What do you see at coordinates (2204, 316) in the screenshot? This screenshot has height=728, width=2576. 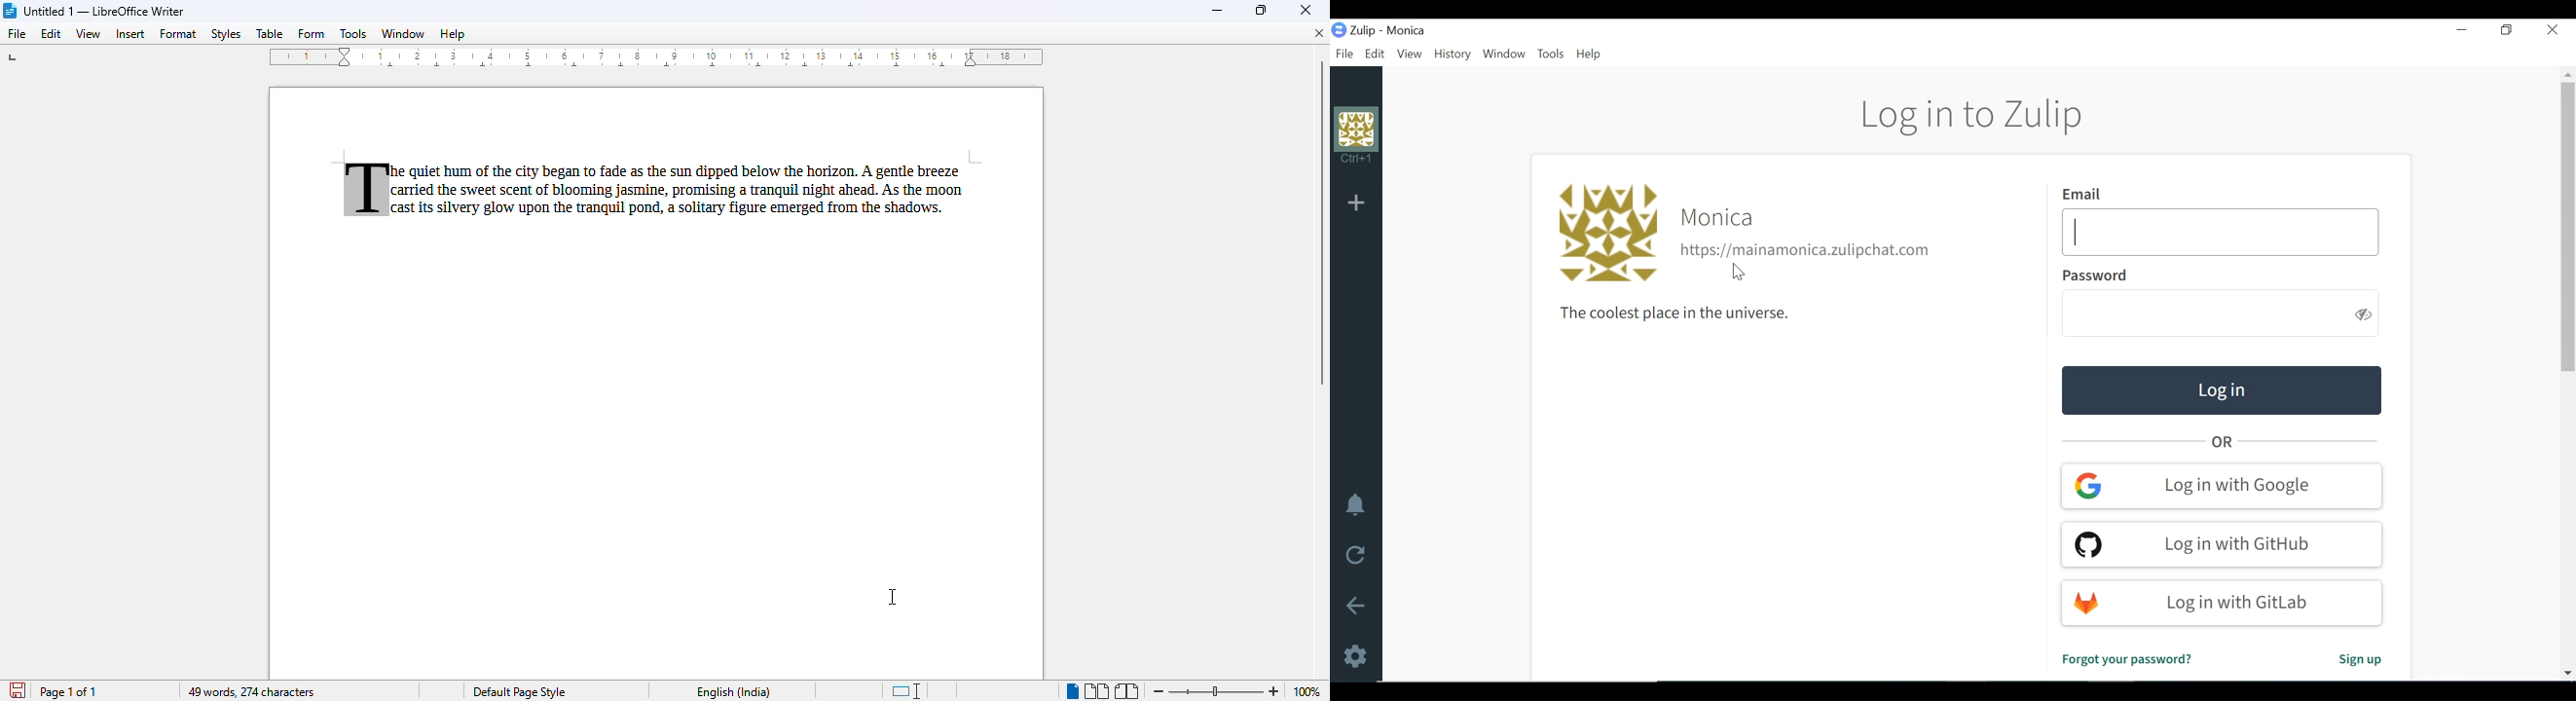 I see `Enter Password` at bounding box center [2204, 316].